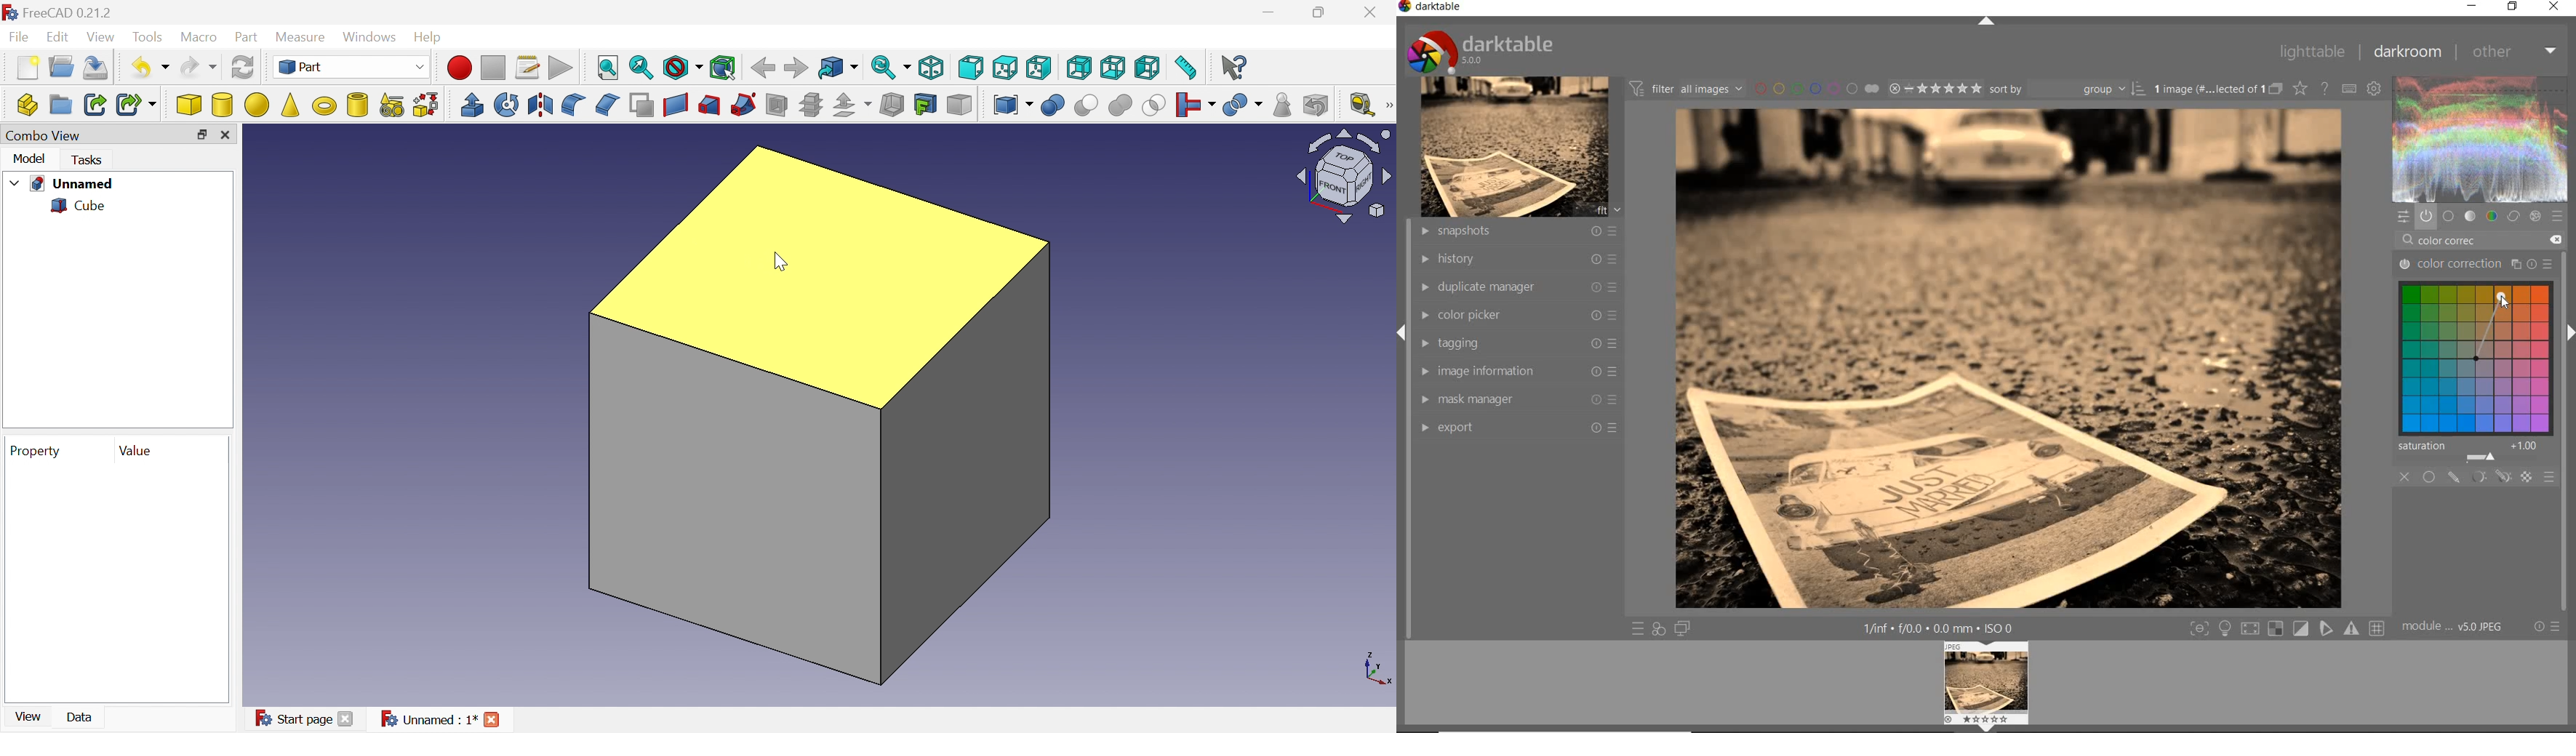  What do you see at coordinates (971, 69) in the screenshot?
I see `Front` at bounding box center [971, 69].